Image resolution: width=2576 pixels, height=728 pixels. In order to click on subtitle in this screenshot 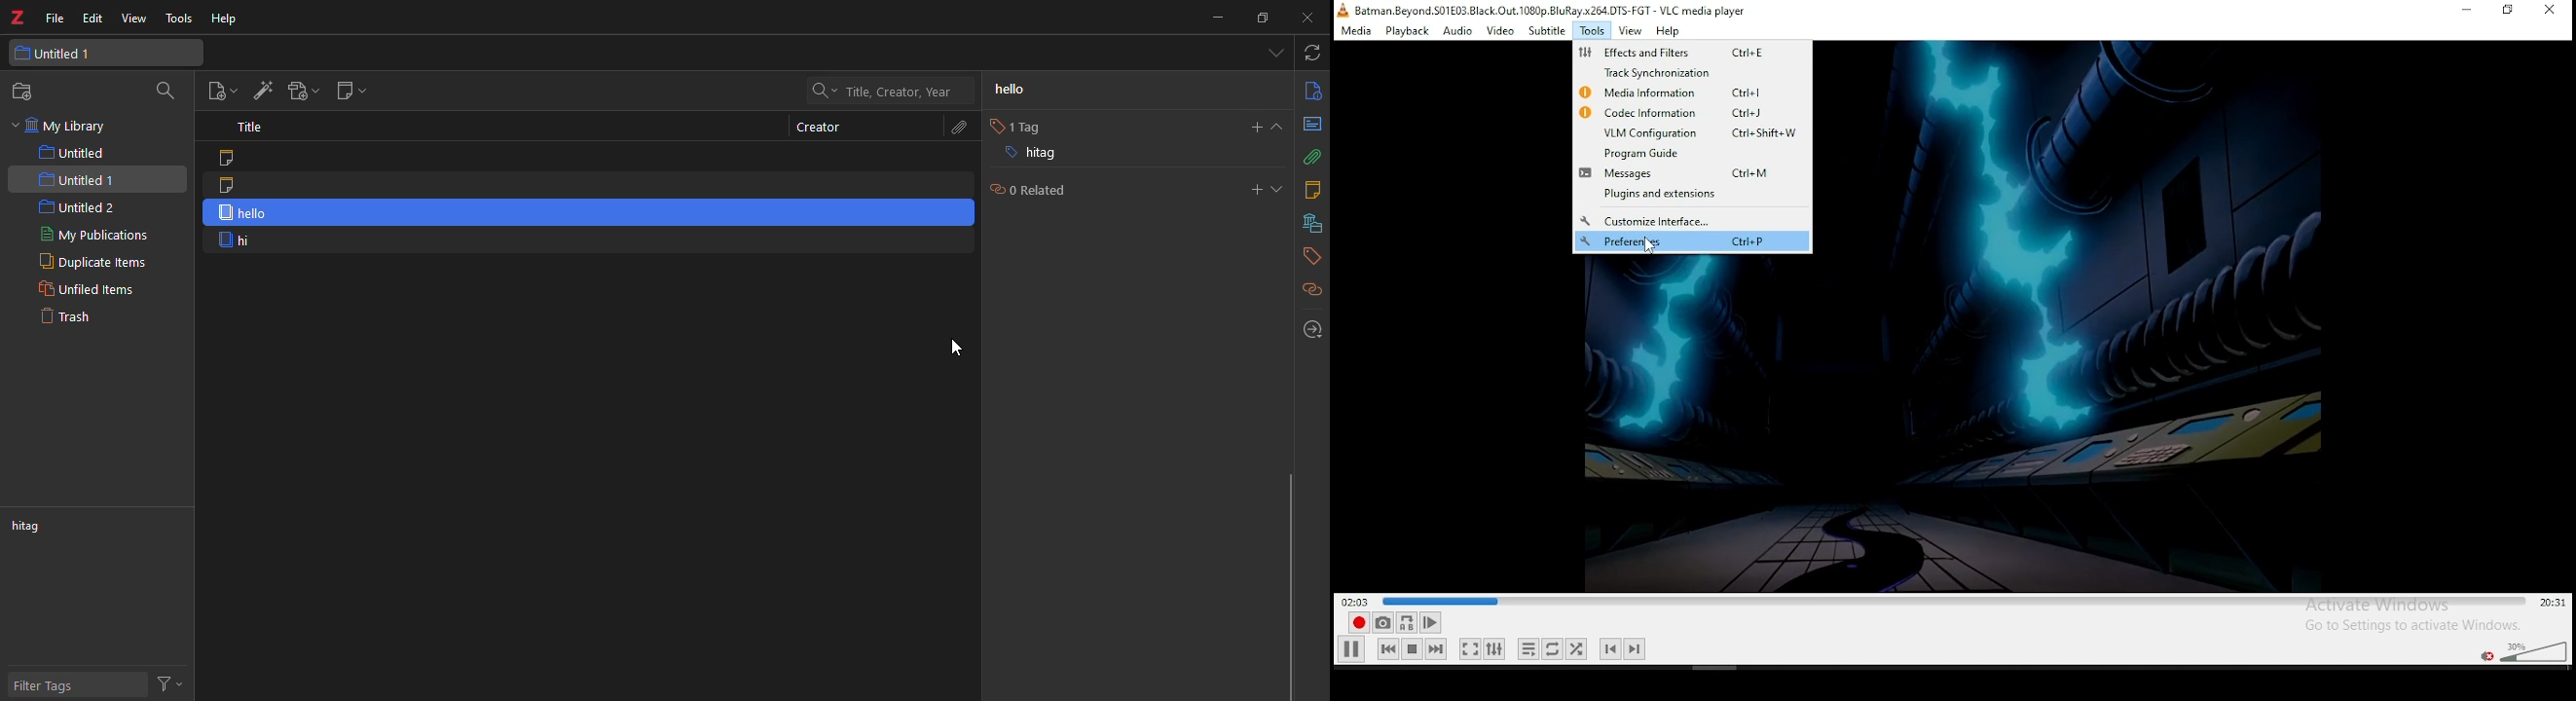, I will do `click(1547, 29)`.